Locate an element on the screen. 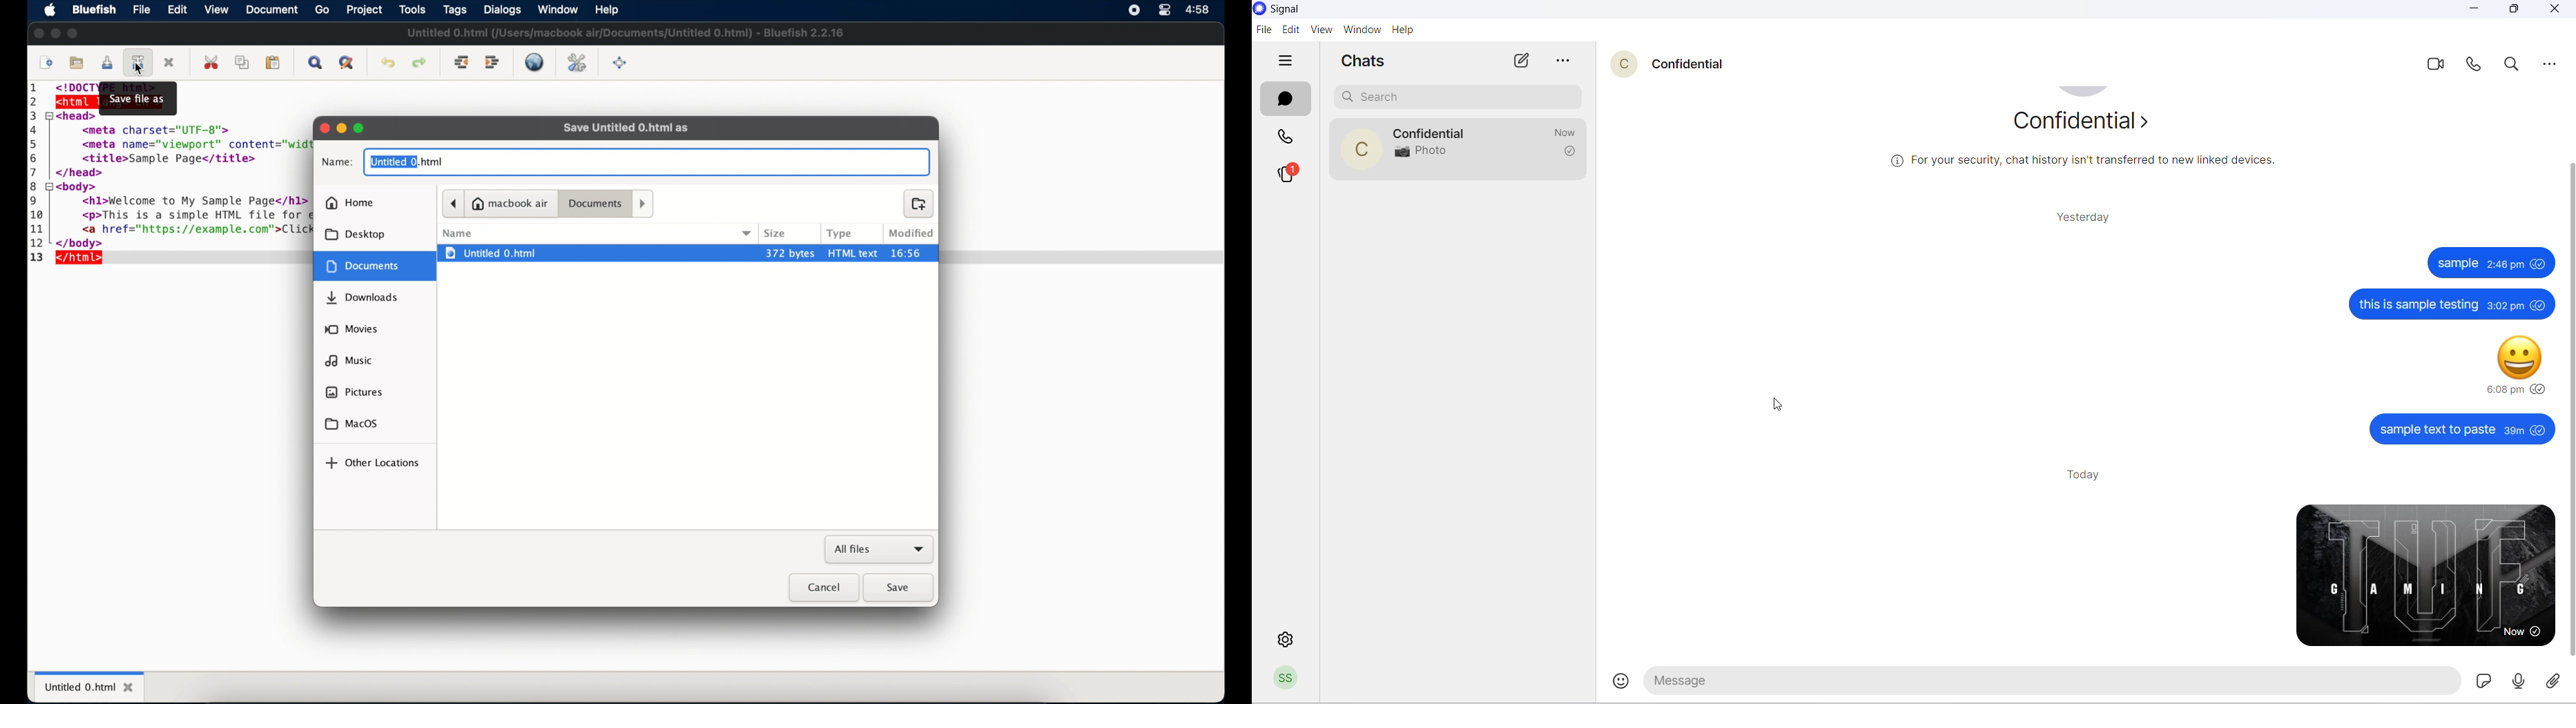 This screenshot has height=728, width=2576. minimize is located at coordinates (342, 128).